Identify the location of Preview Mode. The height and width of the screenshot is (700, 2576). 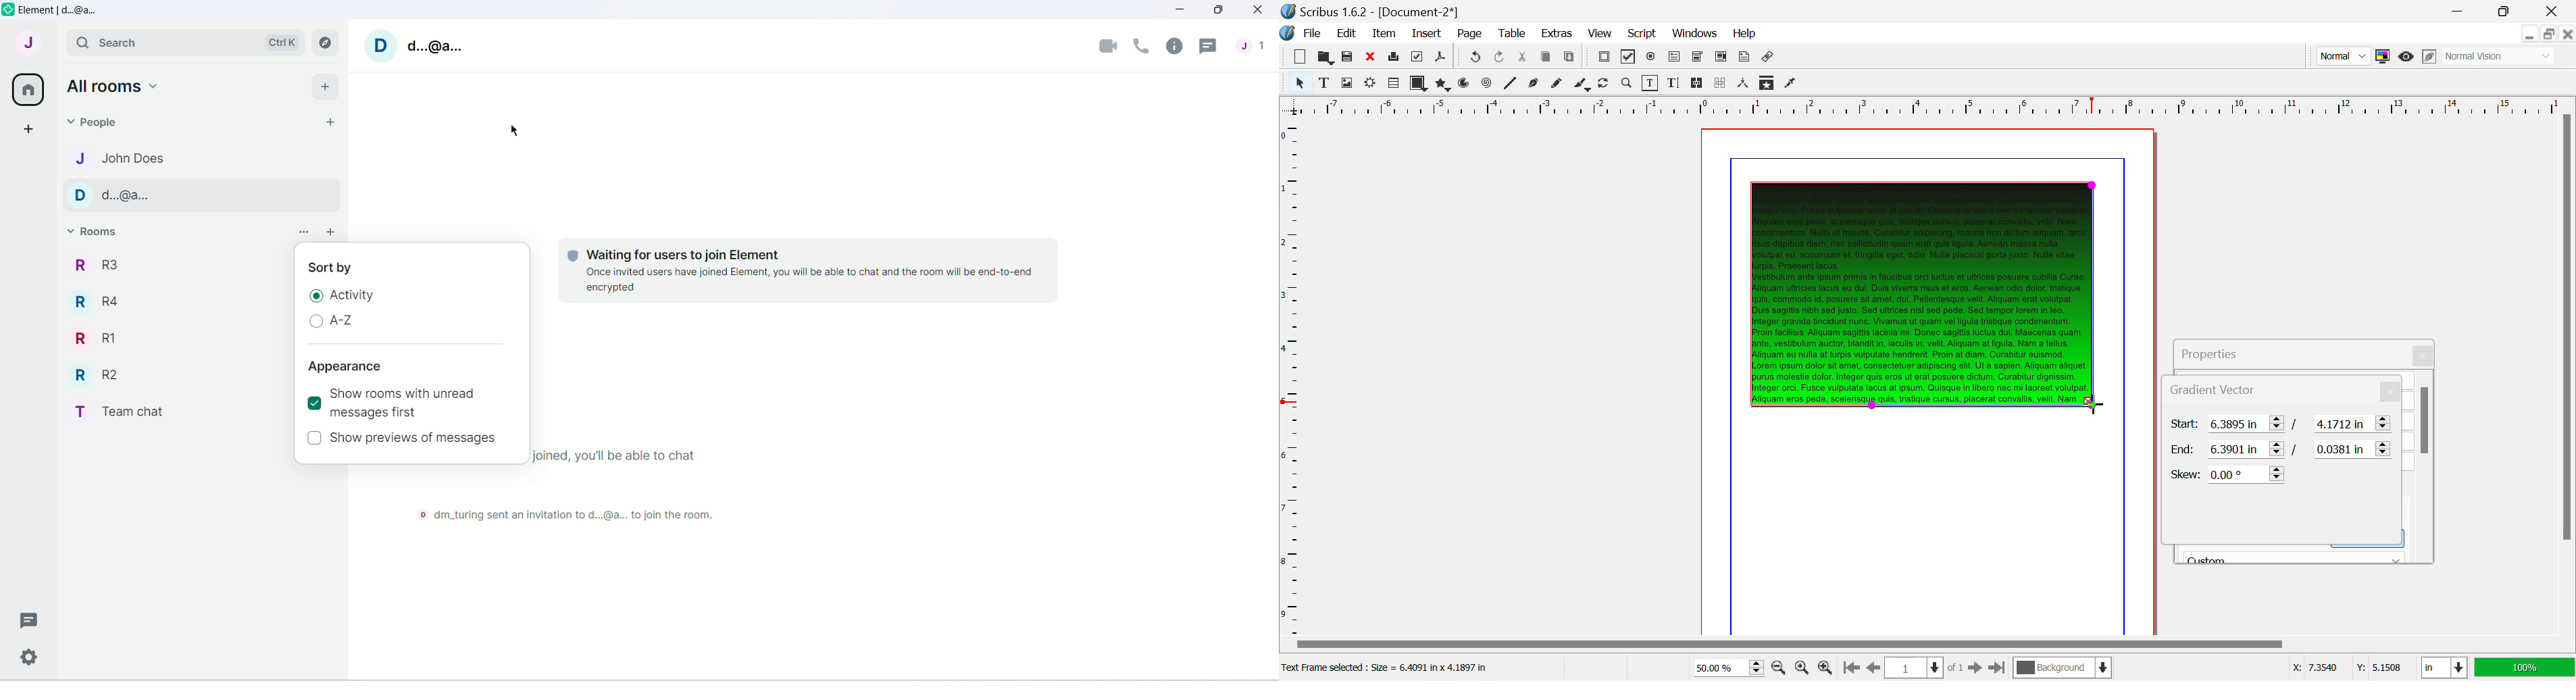
(2406, 58).